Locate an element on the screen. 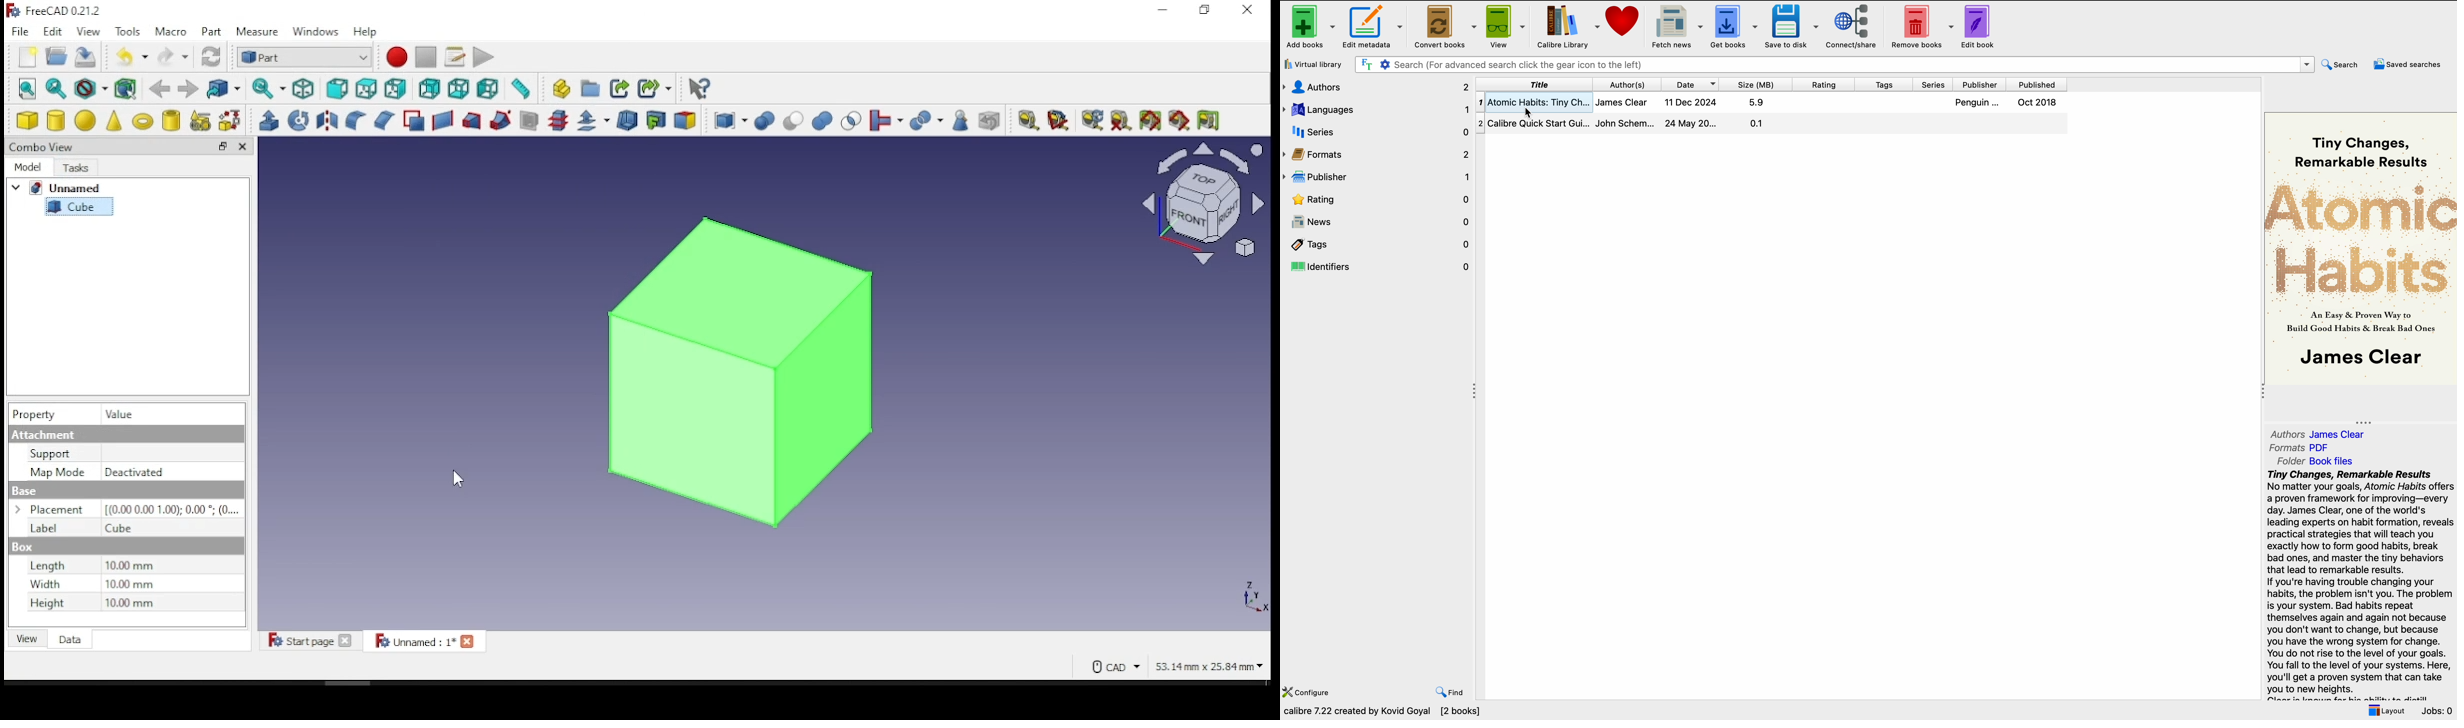 The height and width of the screenshot is (728, 2464). CAD 53.14 mm x 25.84 mm is located at coordinates (1179, 666).